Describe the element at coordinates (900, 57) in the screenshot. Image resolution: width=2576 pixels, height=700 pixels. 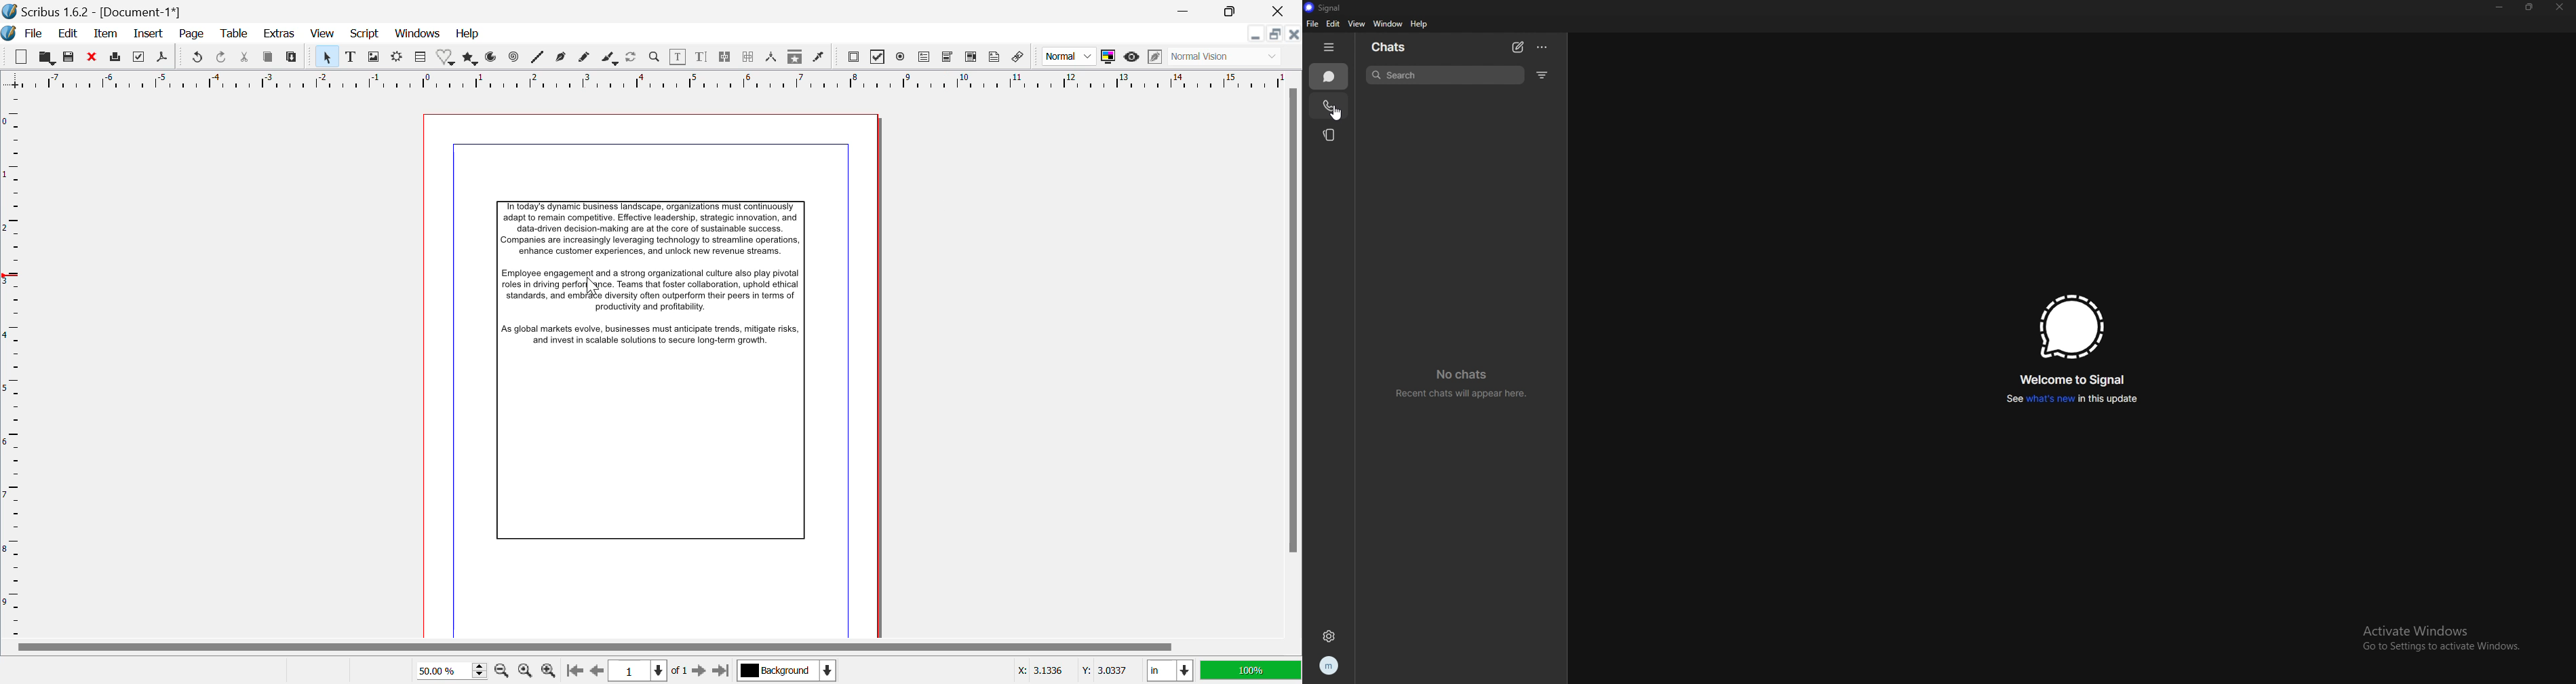
I see `Pdf Radio Button` at that location.